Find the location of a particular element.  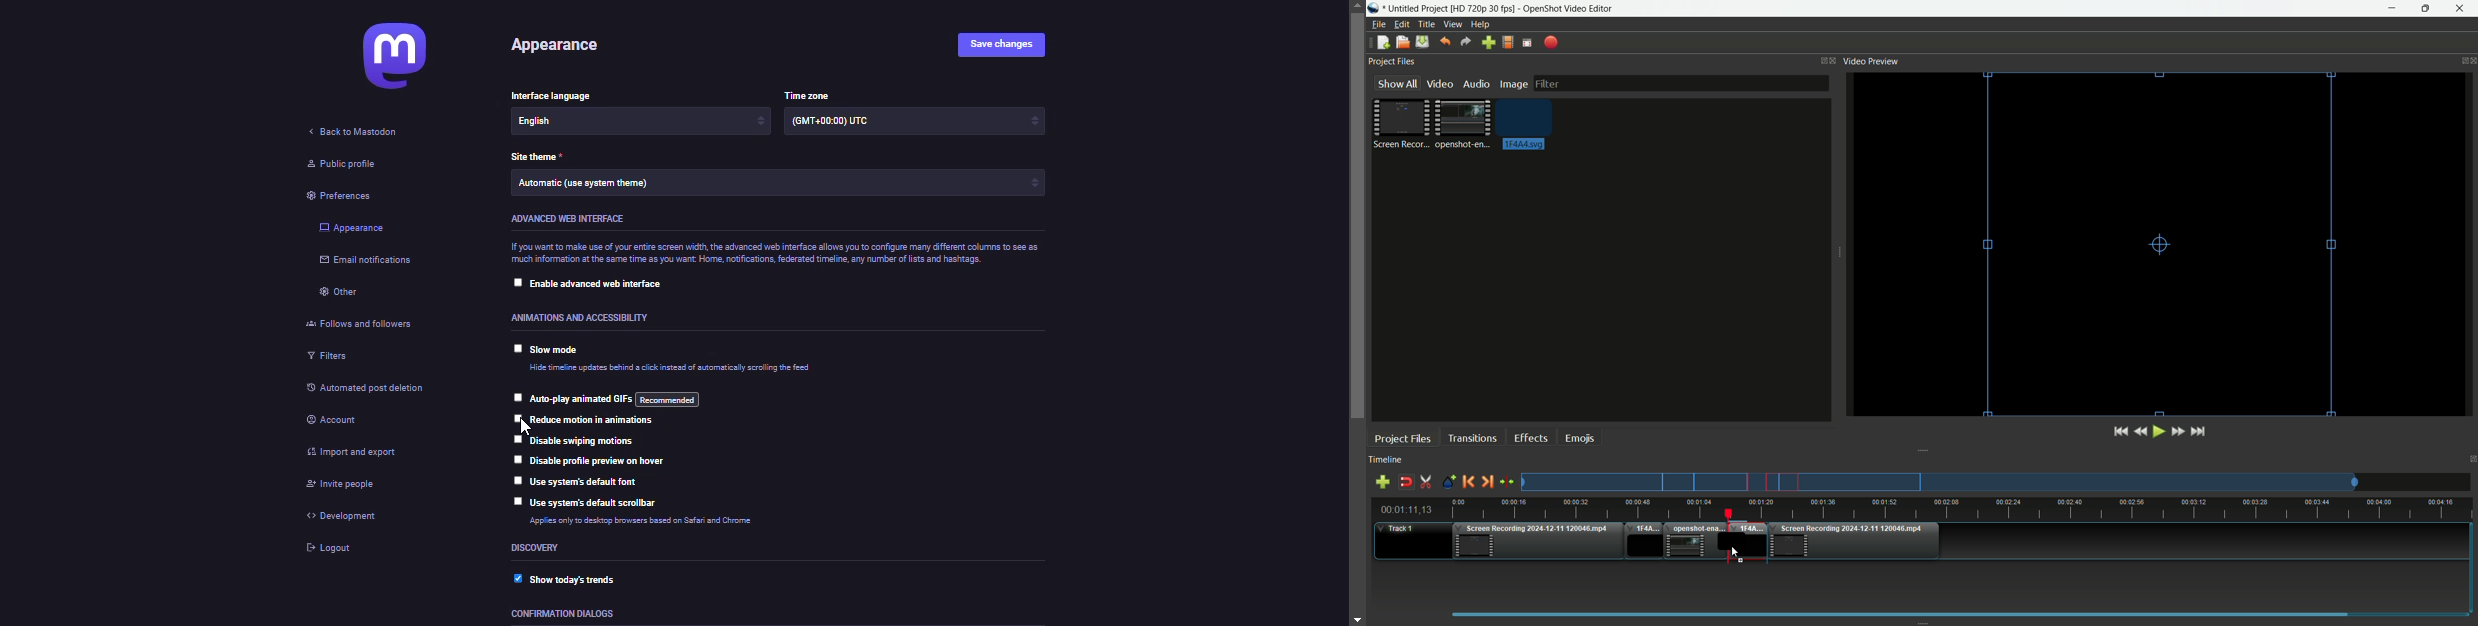

Jump to start is located at coordinates (2120, 432).